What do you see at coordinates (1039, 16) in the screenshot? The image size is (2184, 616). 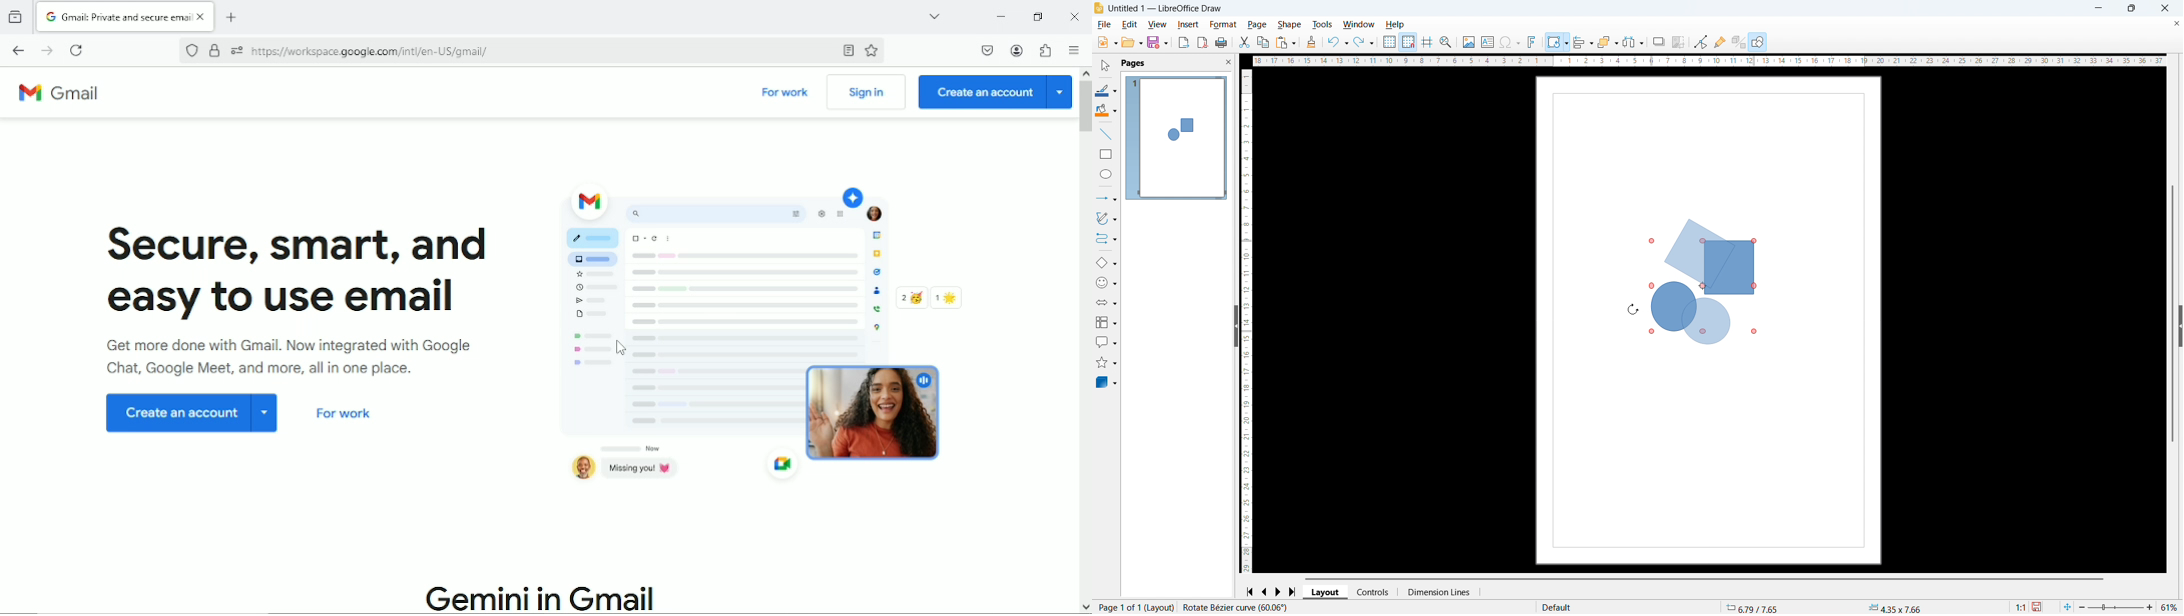 I see `restore down` at bounding box center [1039, 16].